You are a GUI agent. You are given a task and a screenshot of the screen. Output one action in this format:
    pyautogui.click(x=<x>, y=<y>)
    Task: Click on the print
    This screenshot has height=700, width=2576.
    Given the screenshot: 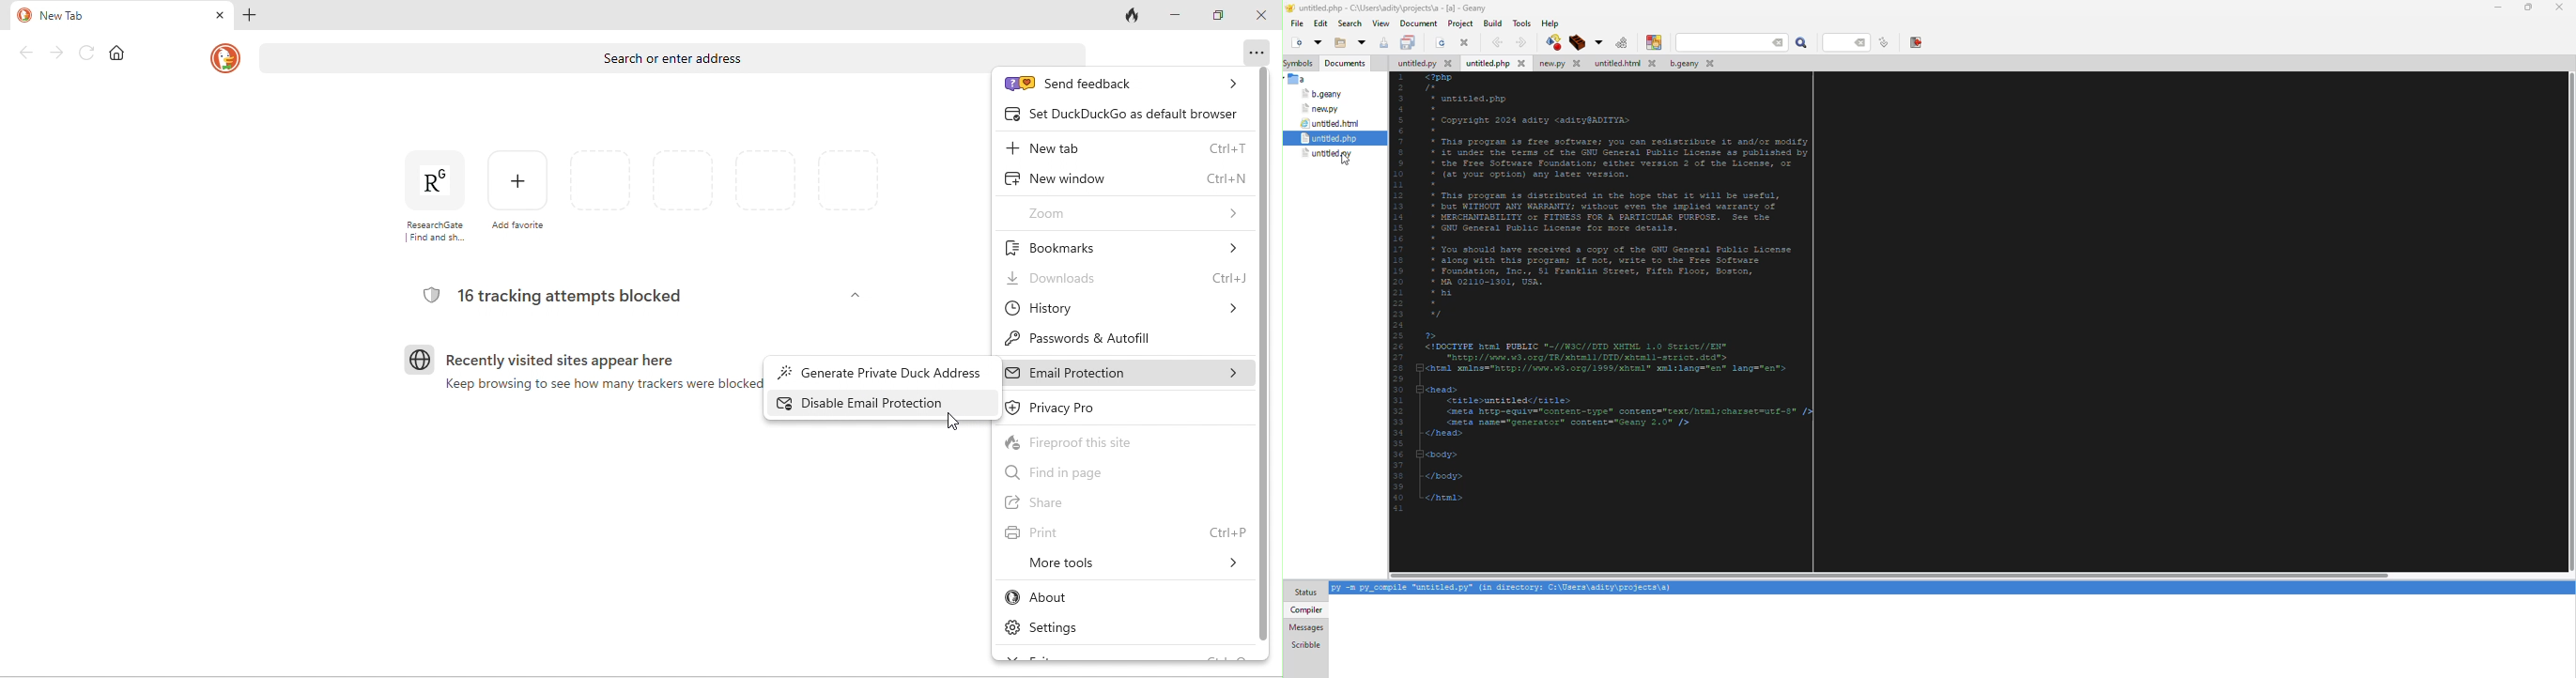 What is the action you would take?
    pyautogui.click(x=1125, y=532)
    